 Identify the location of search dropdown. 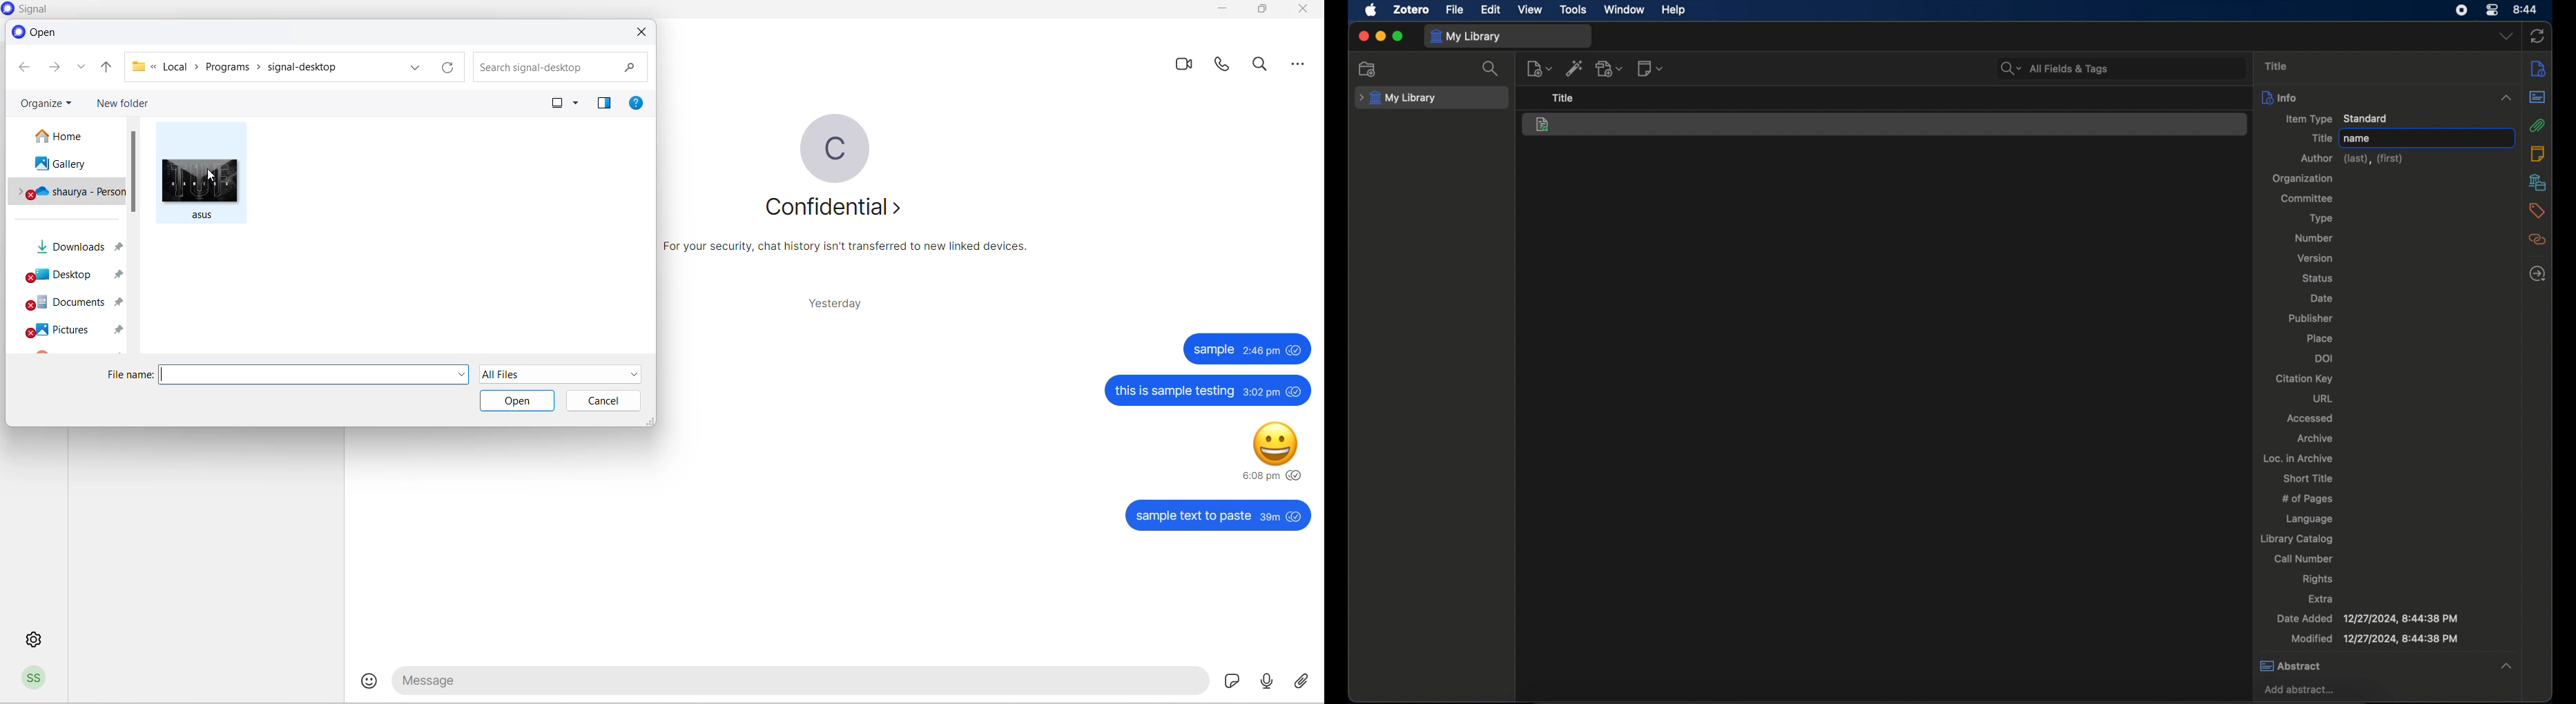
(2010, 69).